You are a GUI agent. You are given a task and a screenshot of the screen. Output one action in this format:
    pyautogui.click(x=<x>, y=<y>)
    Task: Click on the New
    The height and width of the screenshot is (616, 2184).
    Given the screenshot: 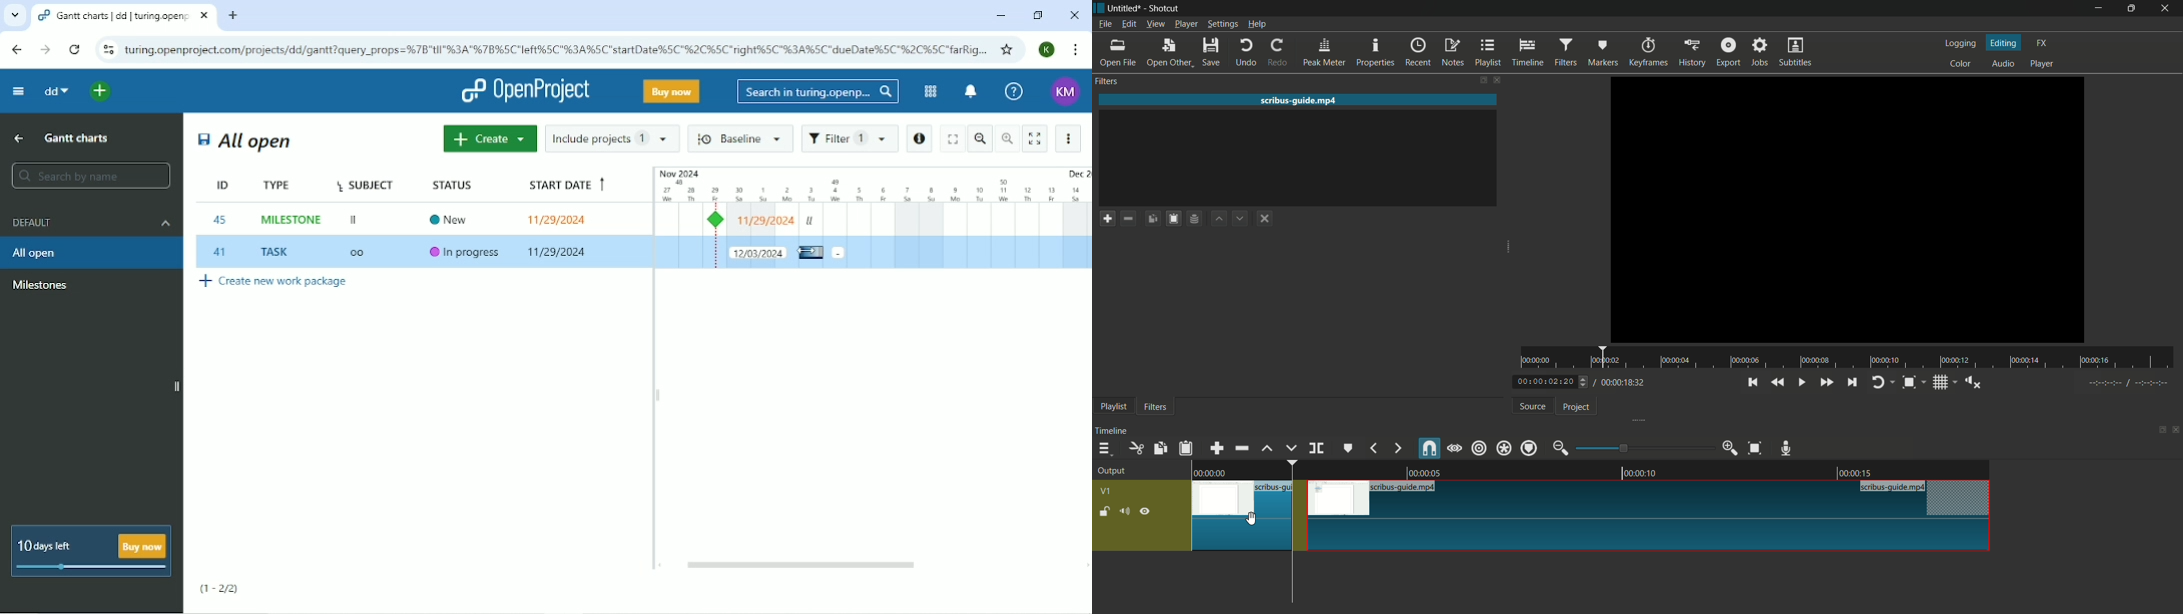 What is the action you would take?
    pyautogui.click(x=454, y=218)
    